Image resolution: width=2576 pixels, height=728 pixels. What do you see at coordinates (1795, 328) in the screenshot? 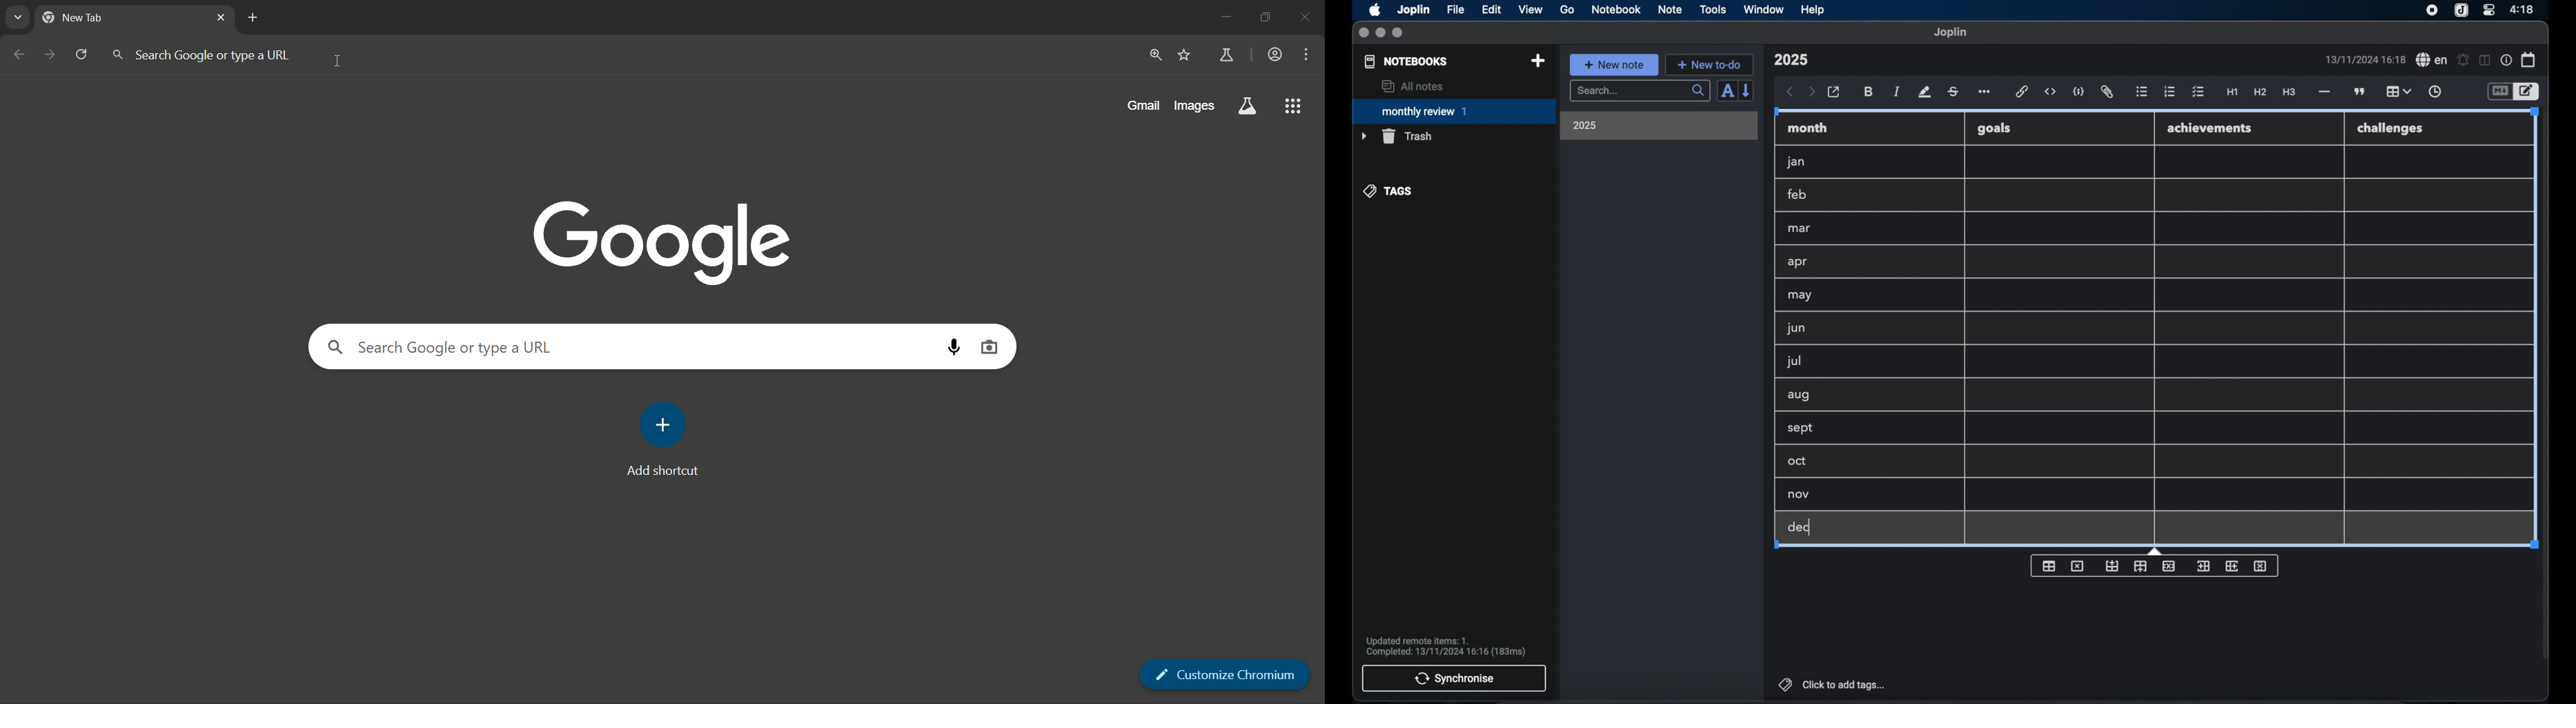
I see `jun` at bounding box center [1795, 328].